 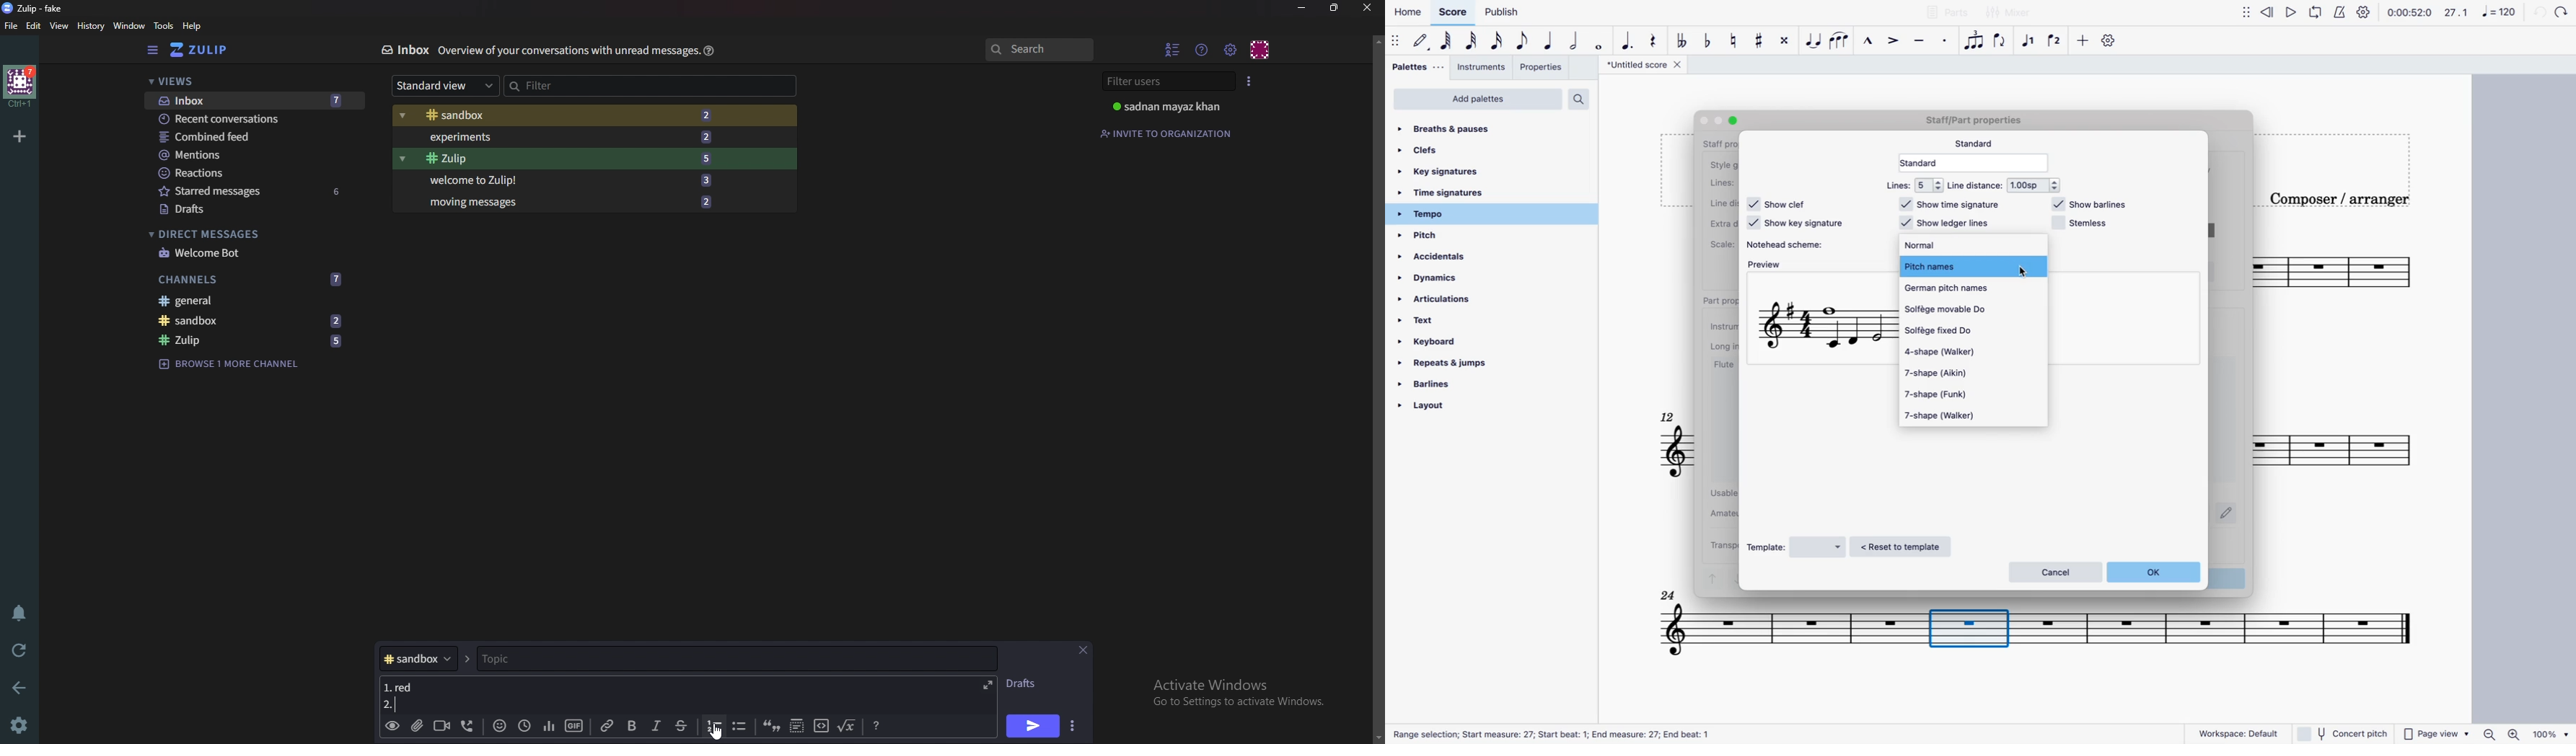 I want to click on Browse channel, so click(x=237, y=363).